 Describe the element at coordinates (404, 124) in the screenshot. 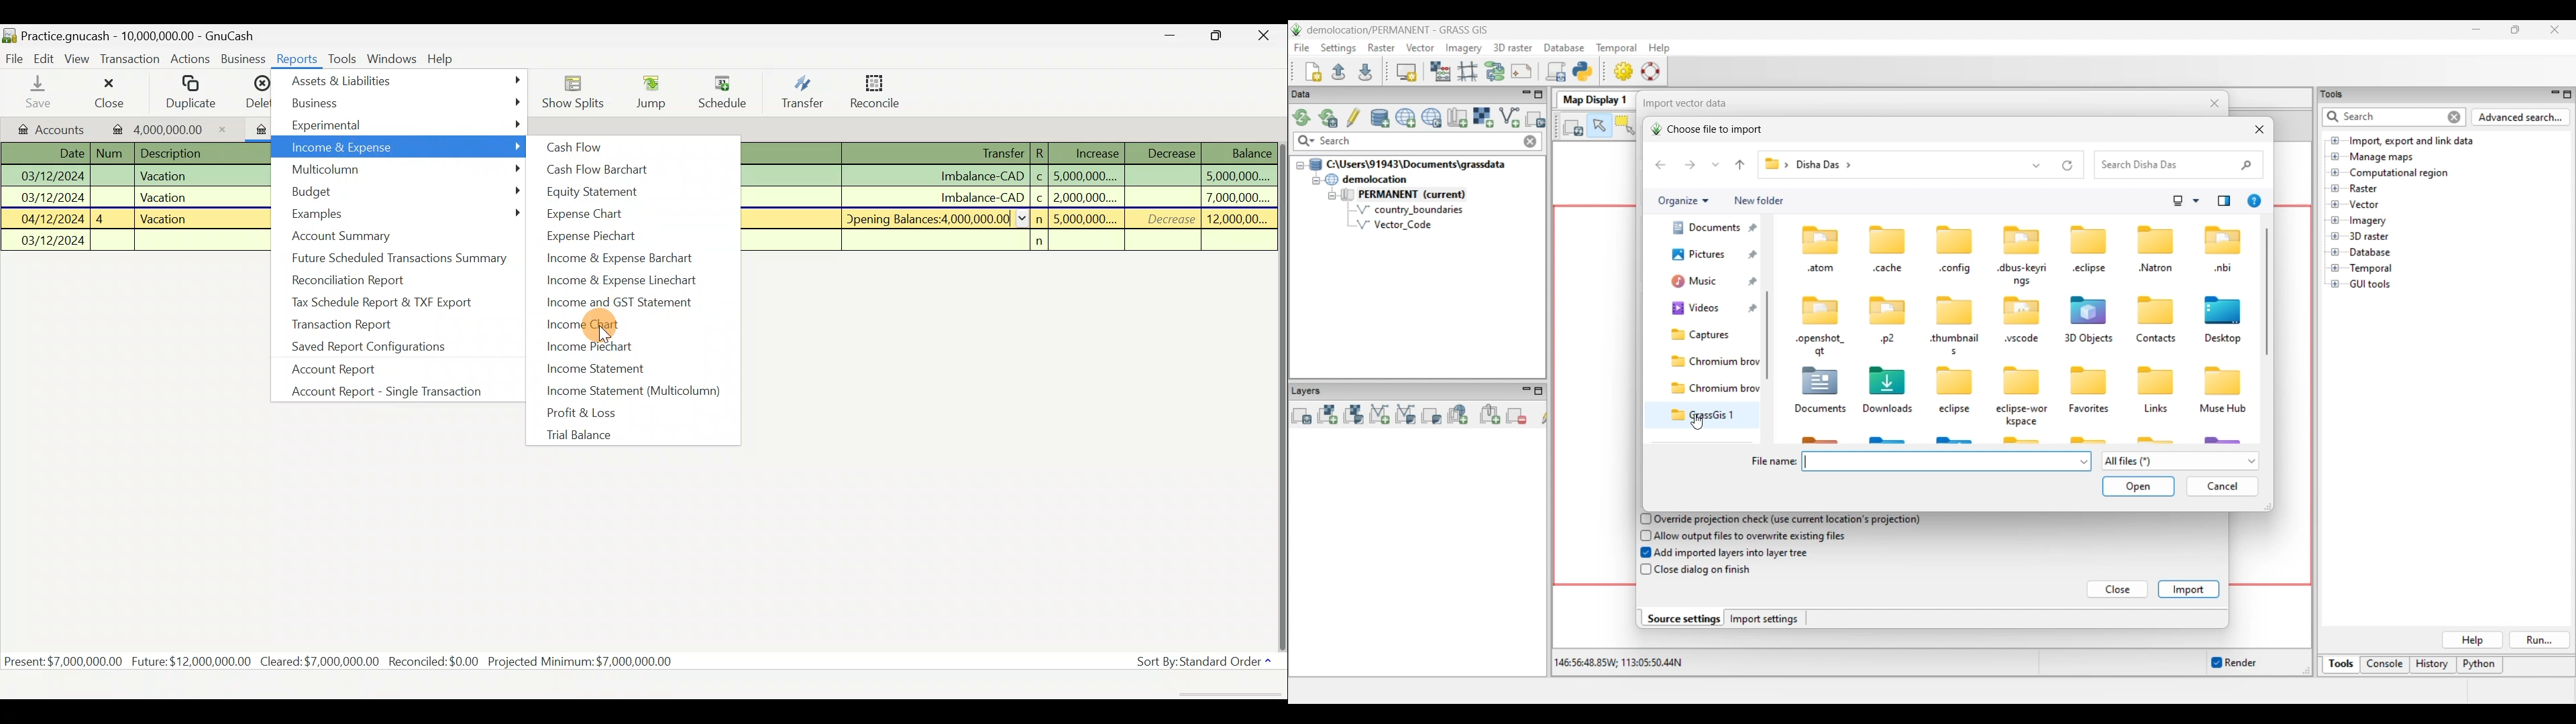

I see `Experimental` at that location.